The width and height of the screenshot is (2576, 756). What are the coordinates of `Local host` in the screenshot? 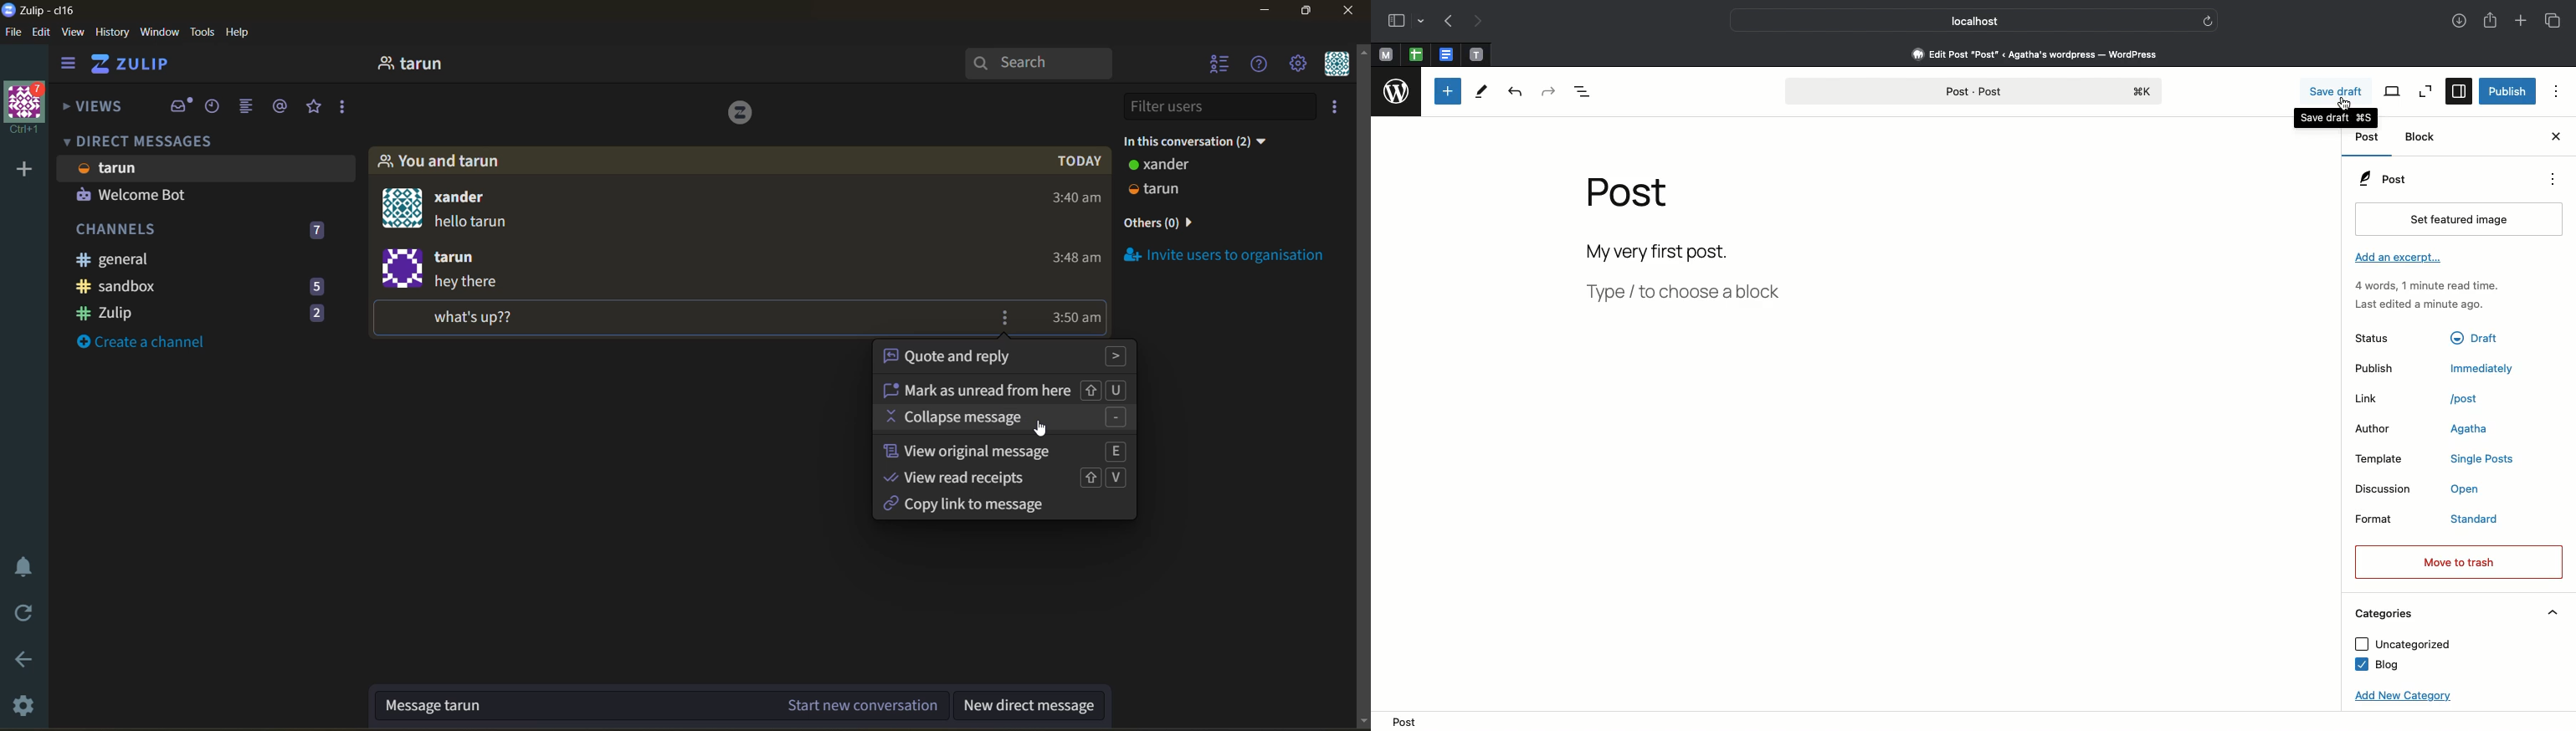 It's located at (1963, 20).